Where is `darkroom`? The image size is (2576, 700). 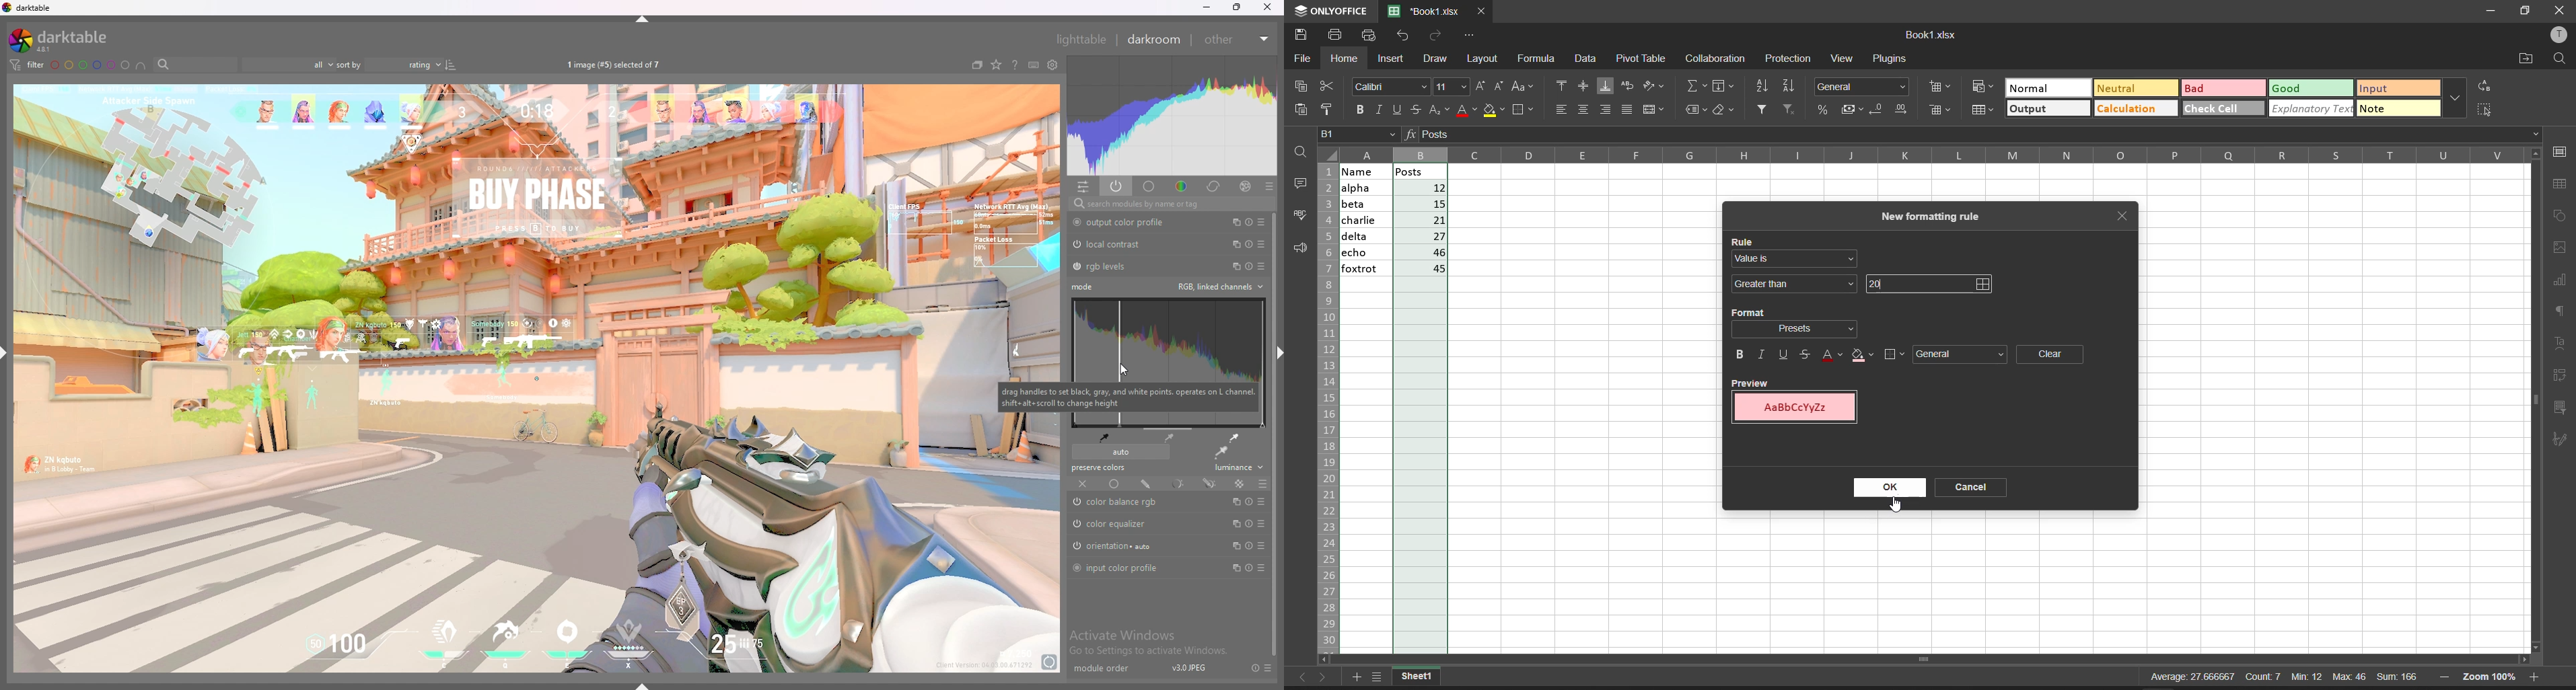
darkroom is located at coordinates (1155, 39).